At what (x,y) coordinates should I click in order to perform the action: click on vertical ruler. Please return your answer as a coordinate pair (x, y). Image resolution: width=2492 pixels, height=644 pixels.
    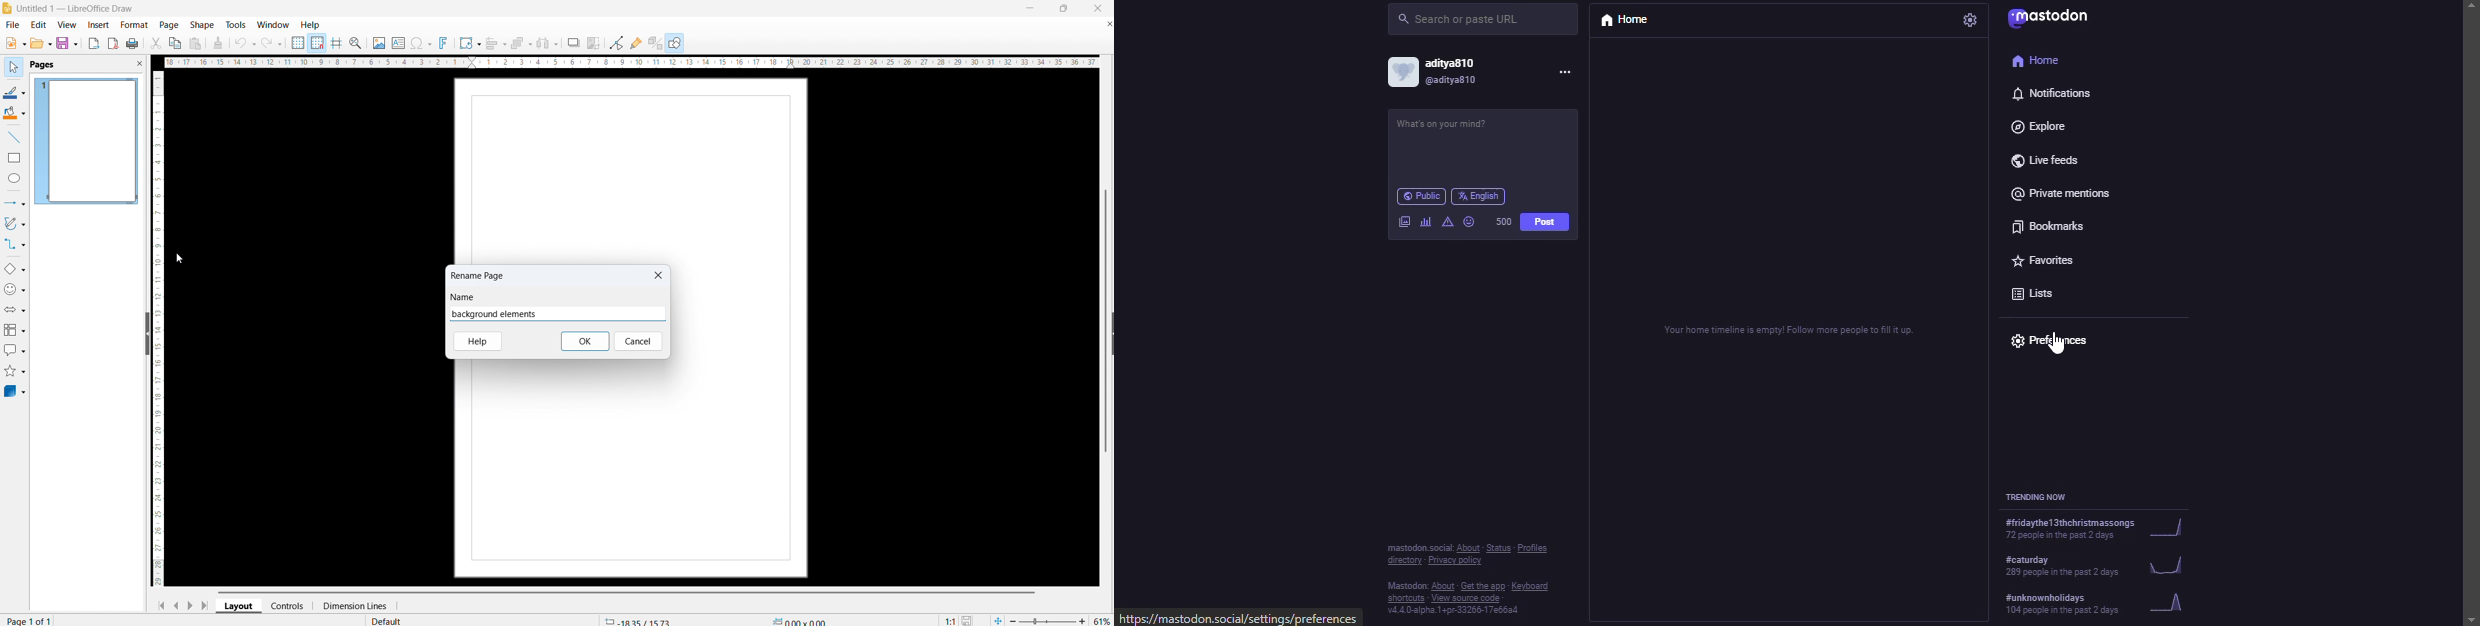
    Looking at the image, I should click on (160, 329).